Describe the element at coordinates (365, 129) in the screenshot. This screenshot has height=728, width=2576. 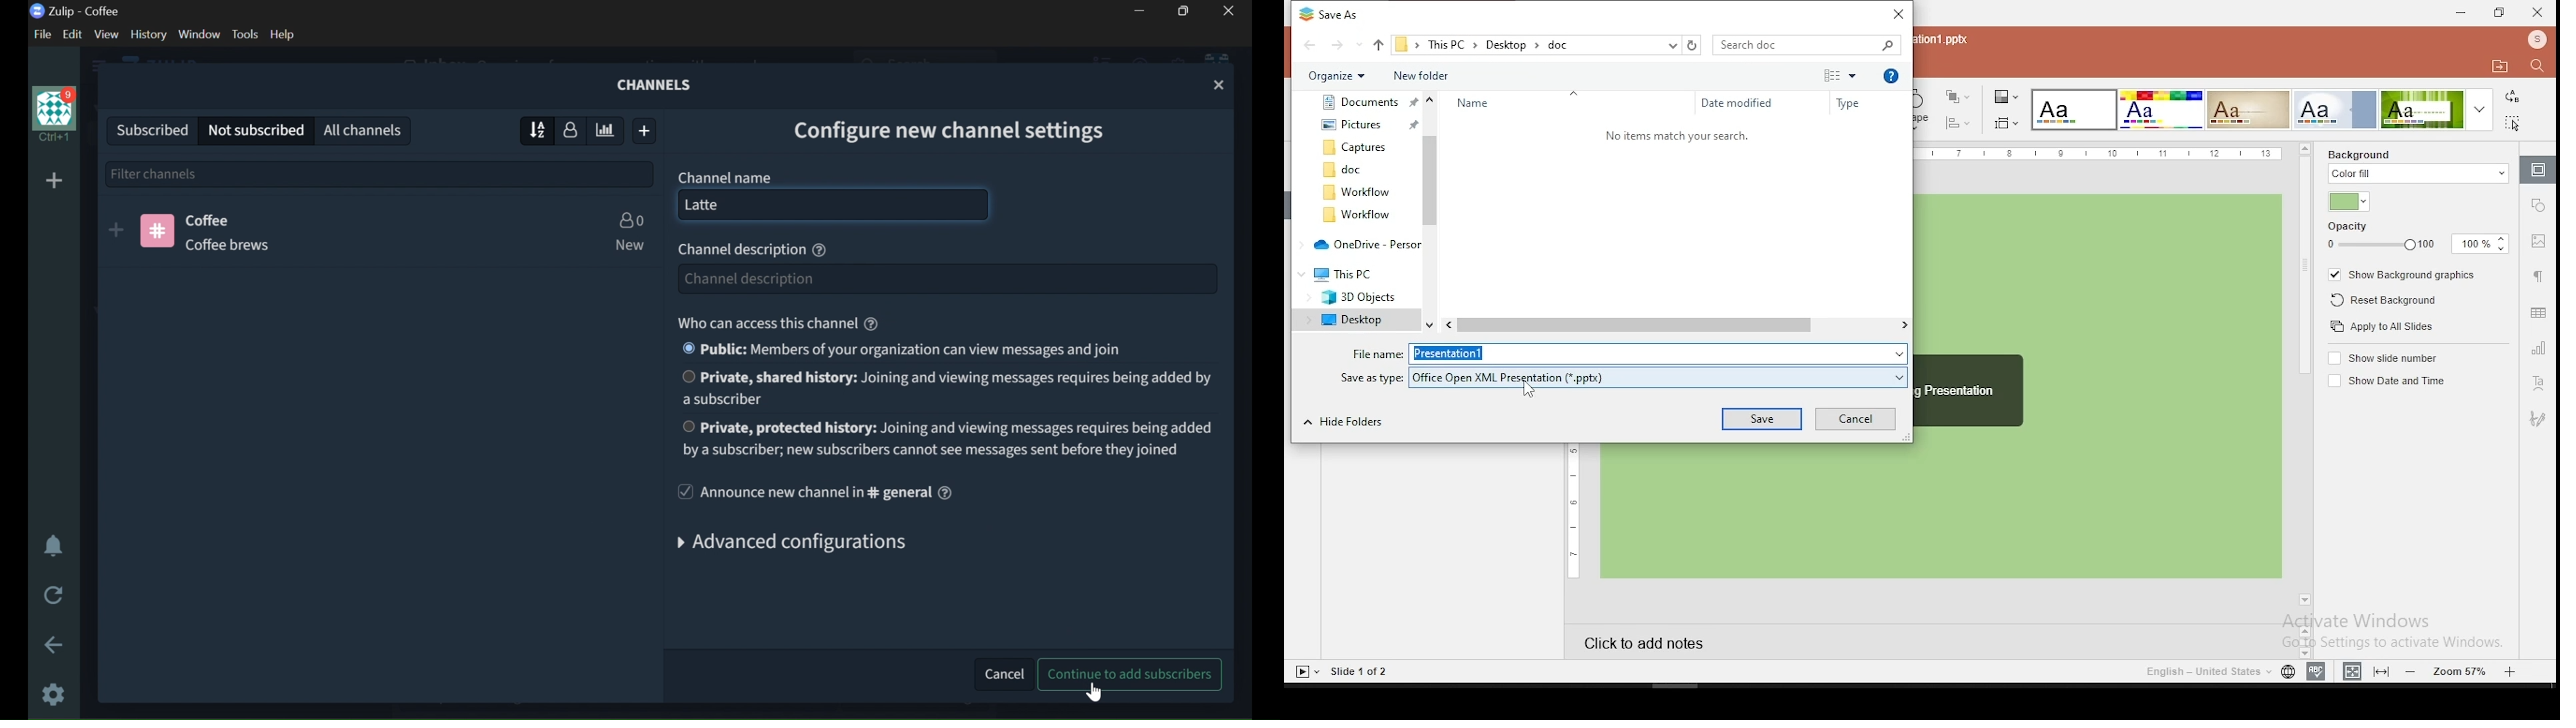
I see `ALL CHANNELS` at that location.